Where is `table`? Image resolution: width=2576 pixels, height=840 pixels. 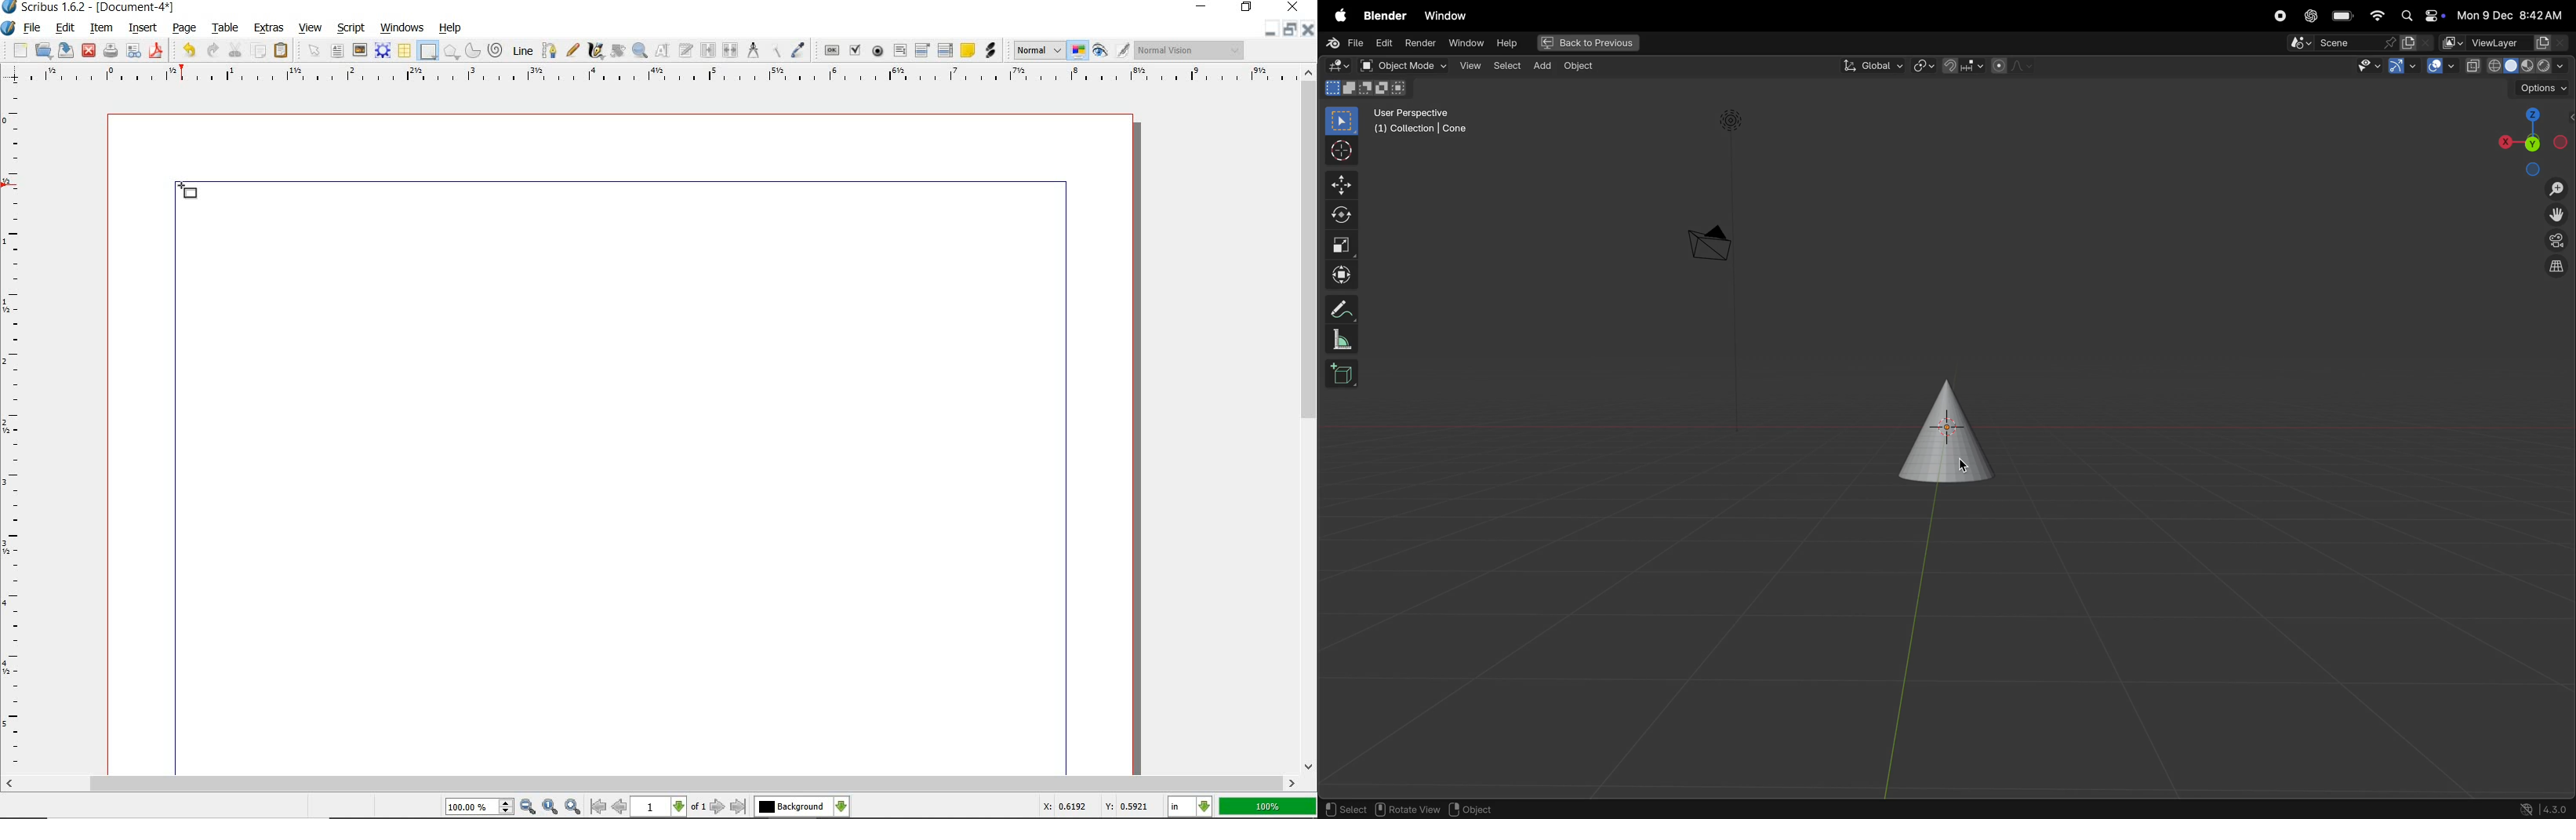
table is located at coordinates (226, 28).